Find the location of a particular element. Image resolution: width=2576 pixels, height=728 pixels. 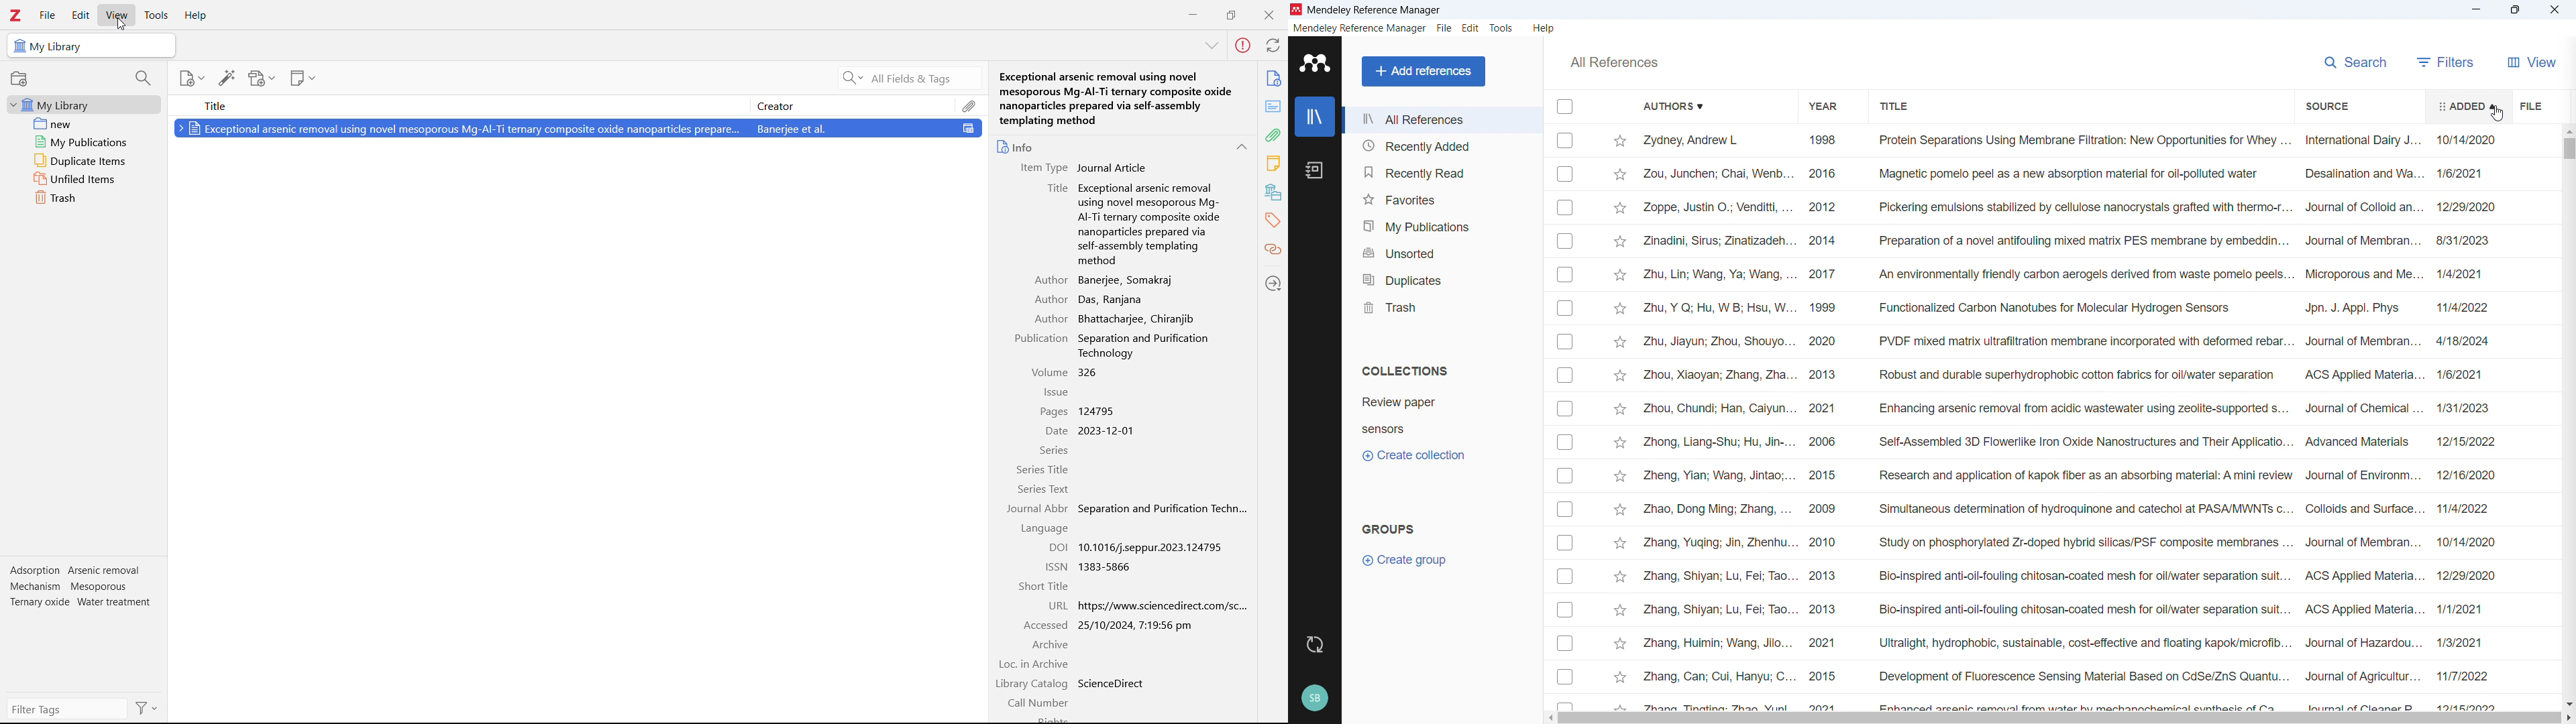

Archive is located at coordinates (1049, 644).